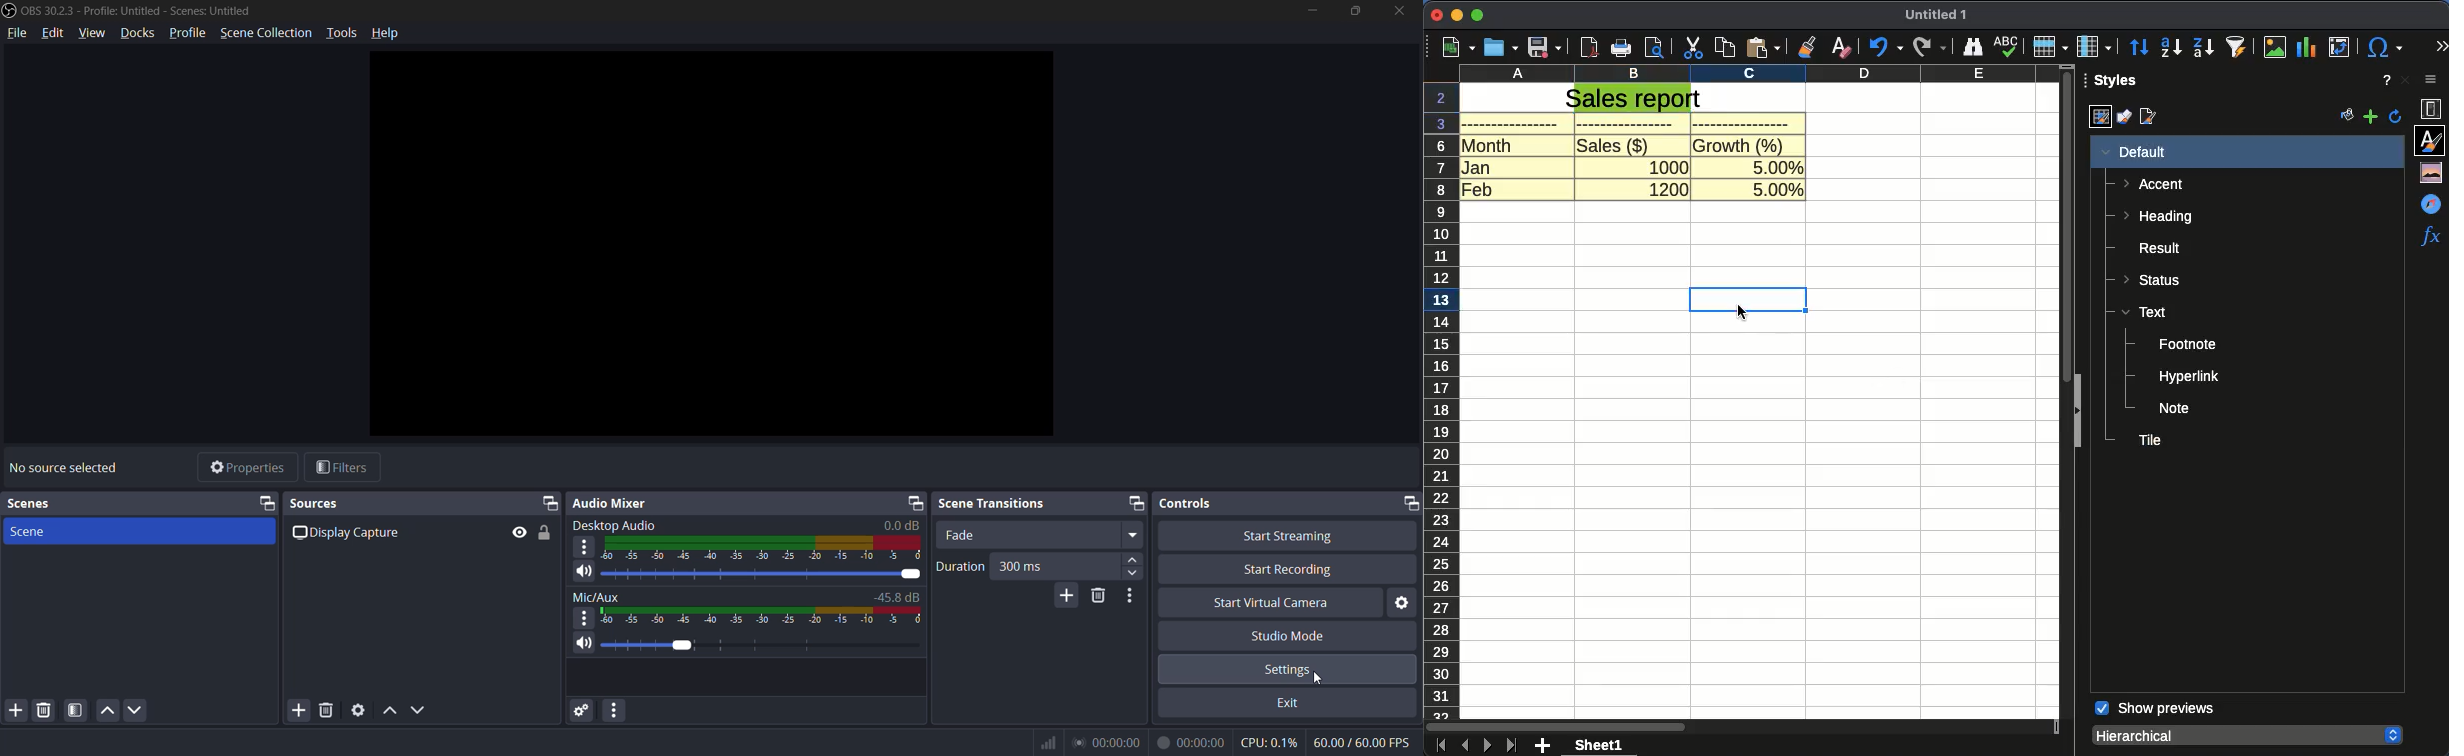 Image resolution: width=2464 pixels, height=756 pixels. Describe the element at coordinates (1355, 11) in the screenshot. I see `maximize` at that location.